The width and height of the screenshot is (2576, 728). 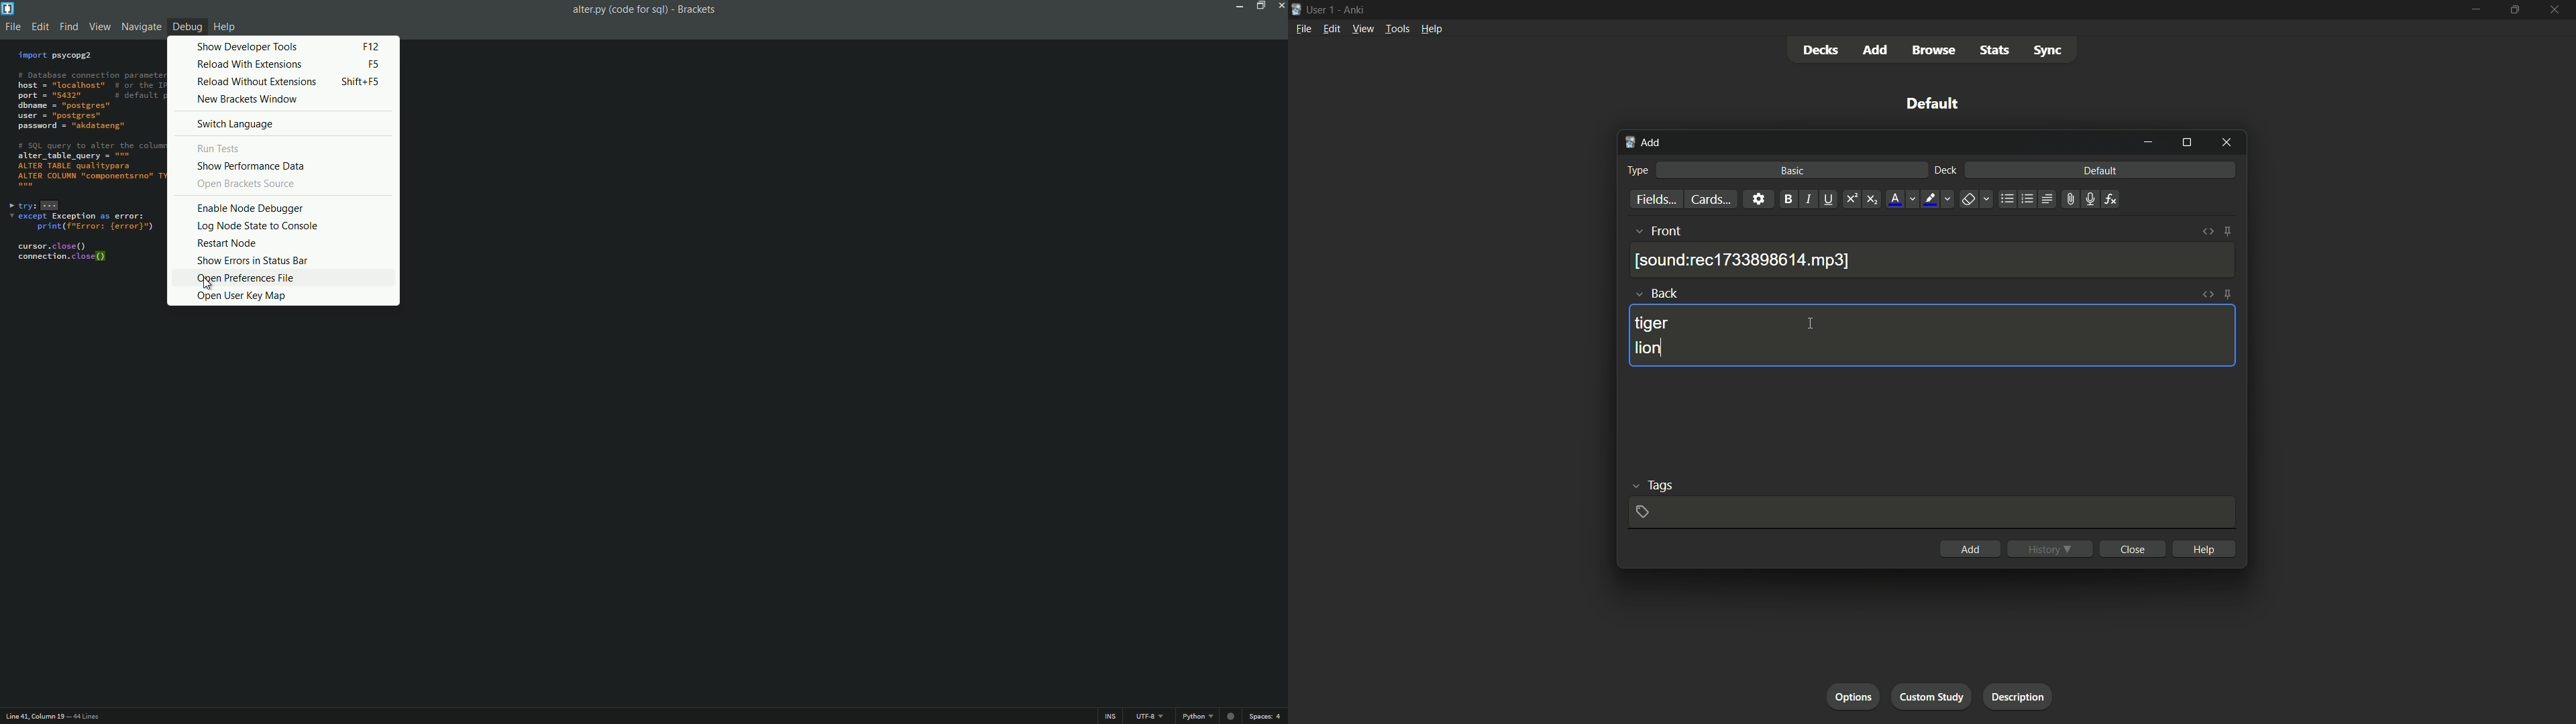 I want to click on Enable node debugger, so click(x=281, y=206).